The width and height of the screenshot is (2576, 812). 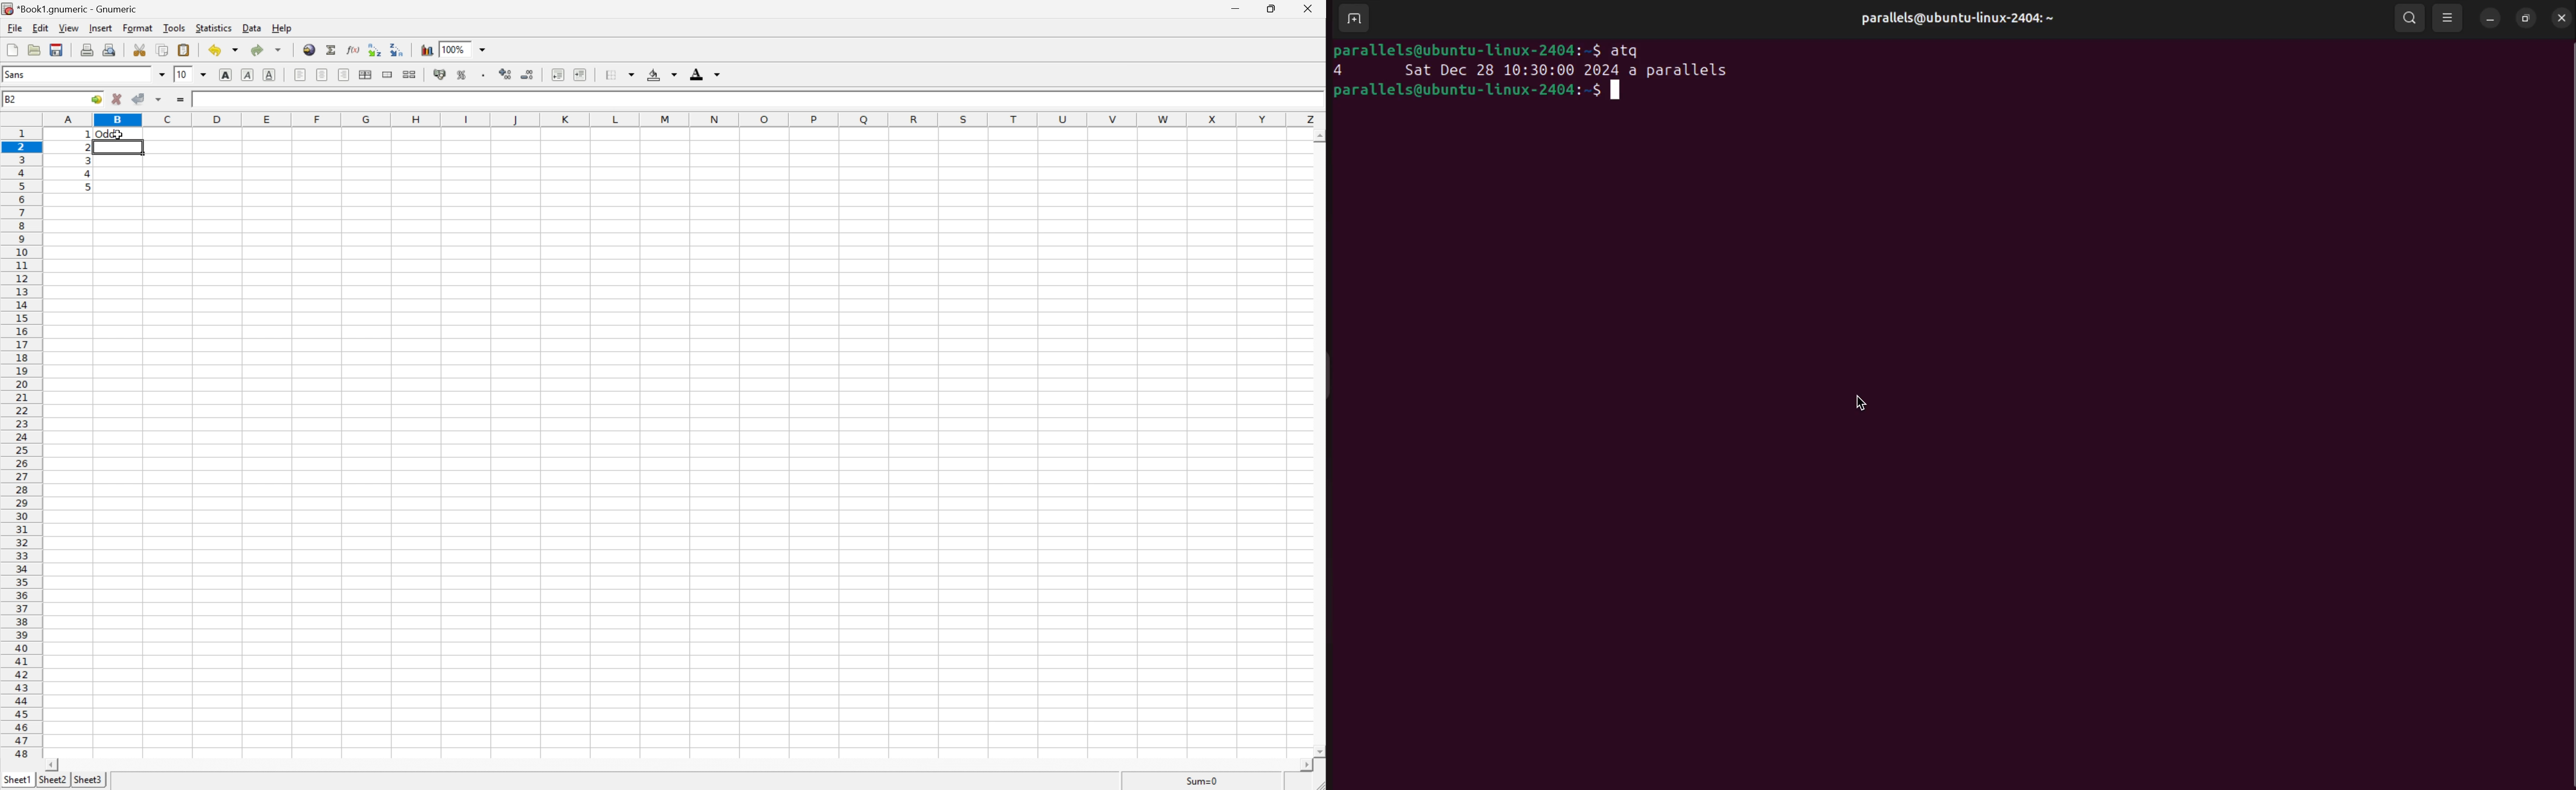 What do you see at coordinates (439, 74) in the screenshot?
I see `Format selection as accounting` at bounding box center [439, 74].